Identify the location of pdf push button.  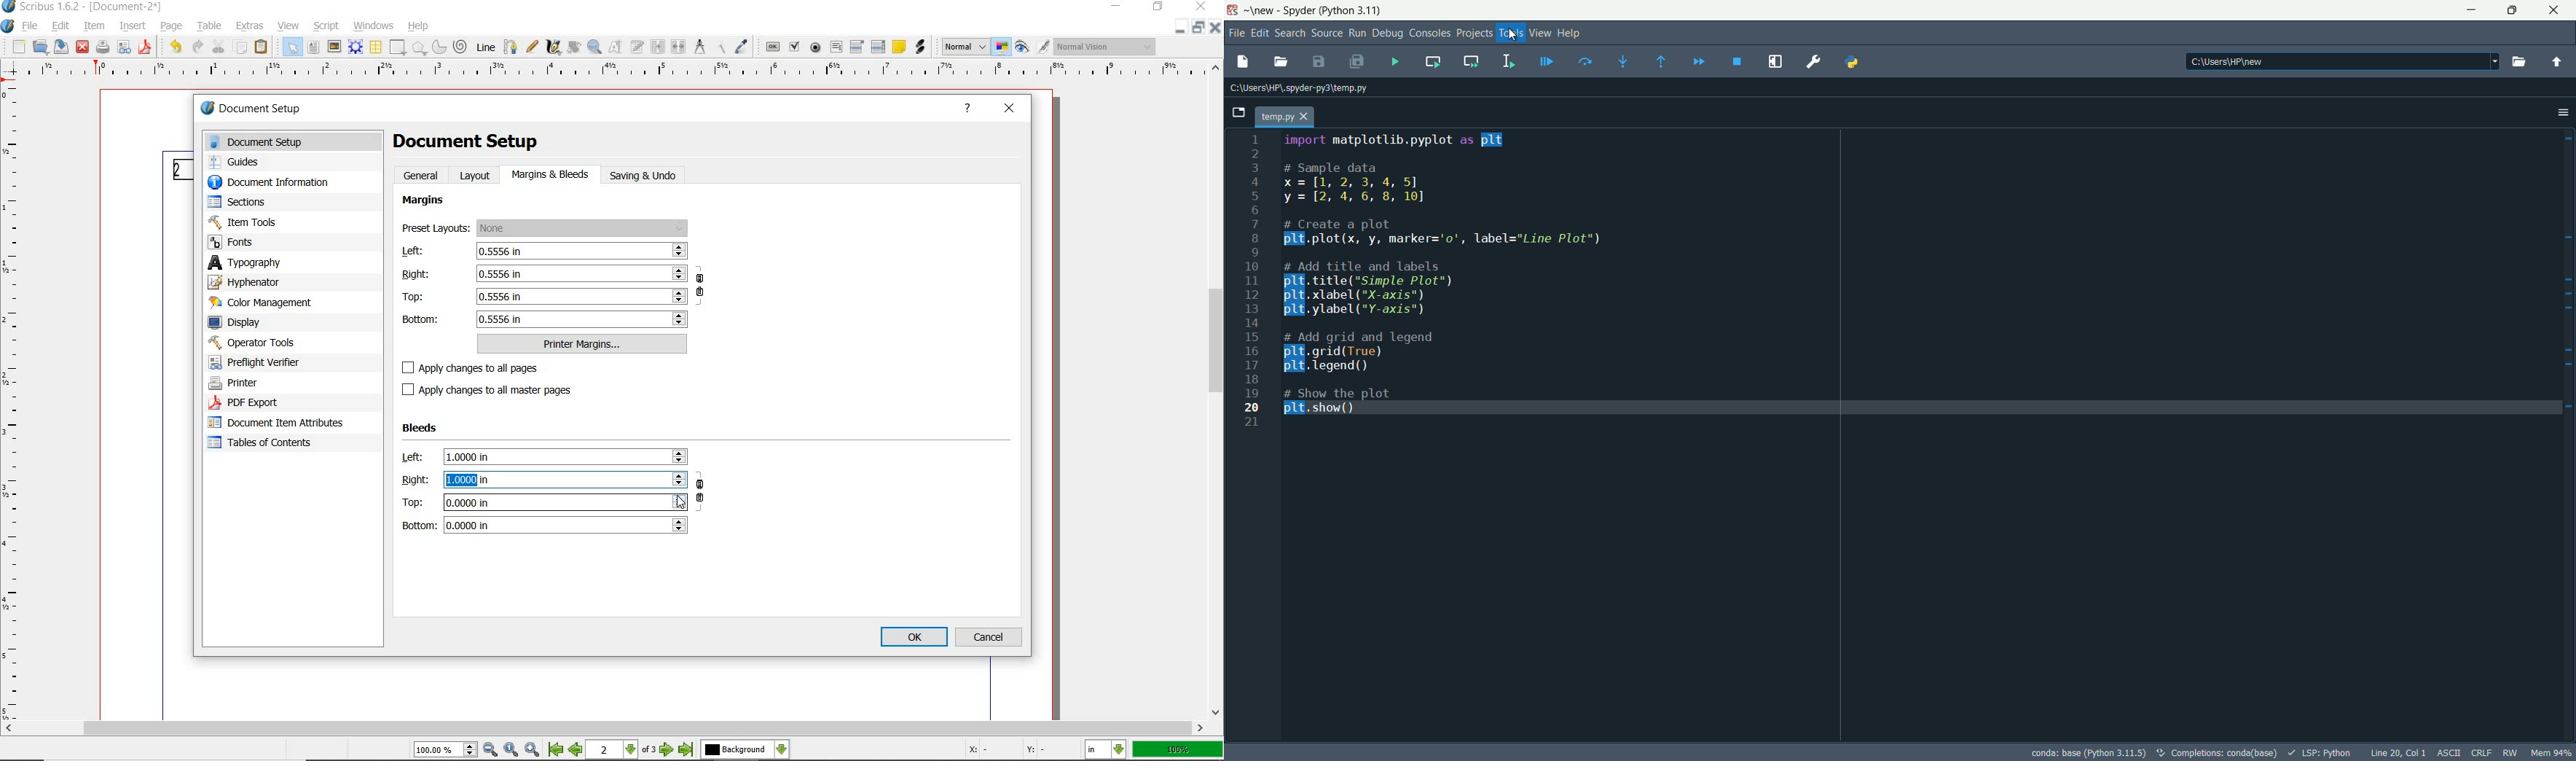
(774, 47).